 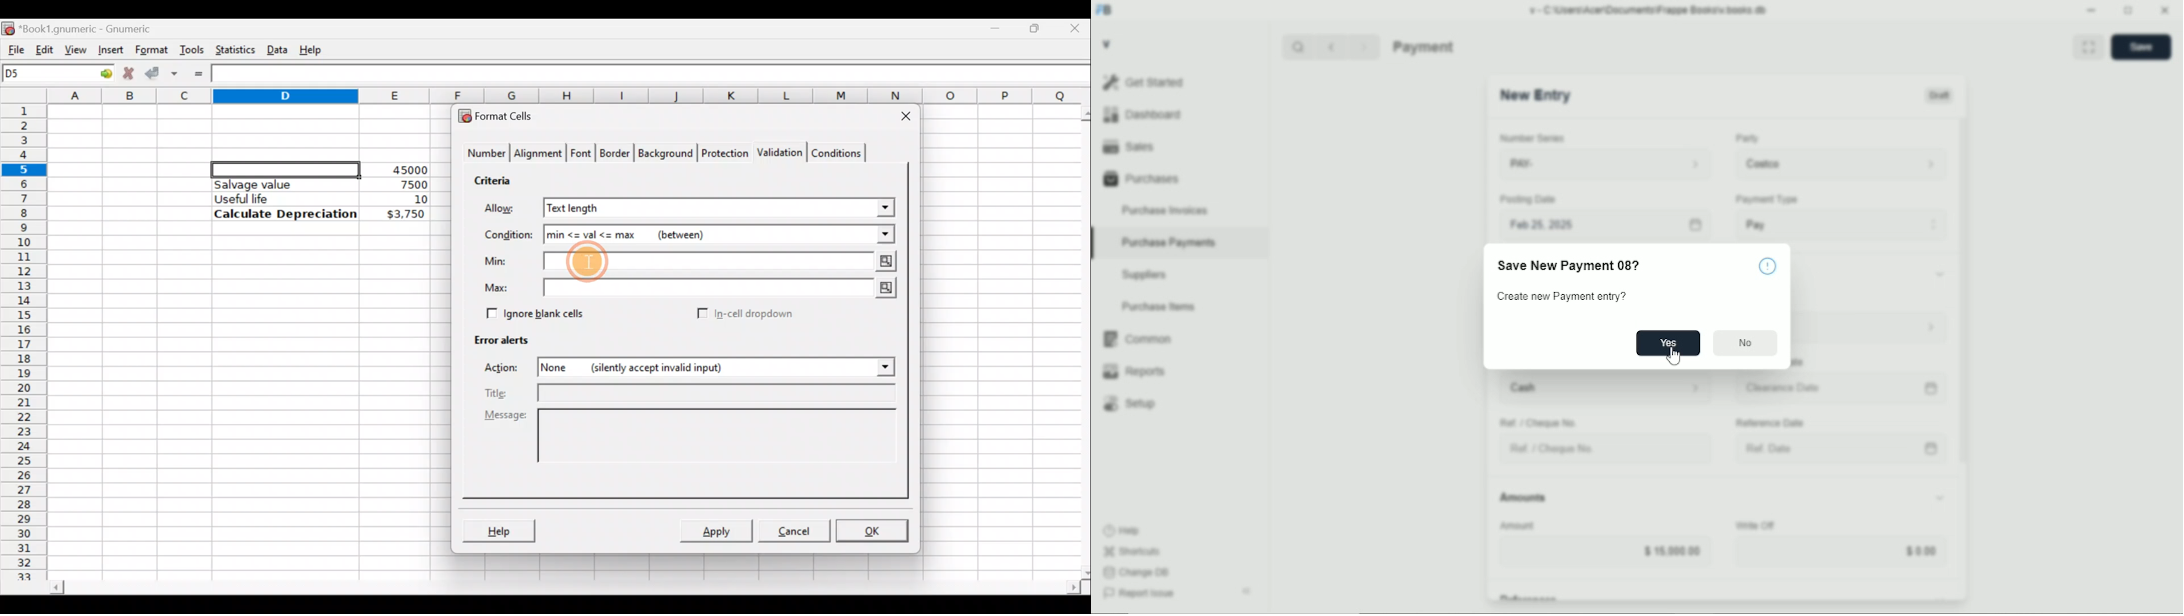 I want to click on Close, so click(x=1077, y=27).